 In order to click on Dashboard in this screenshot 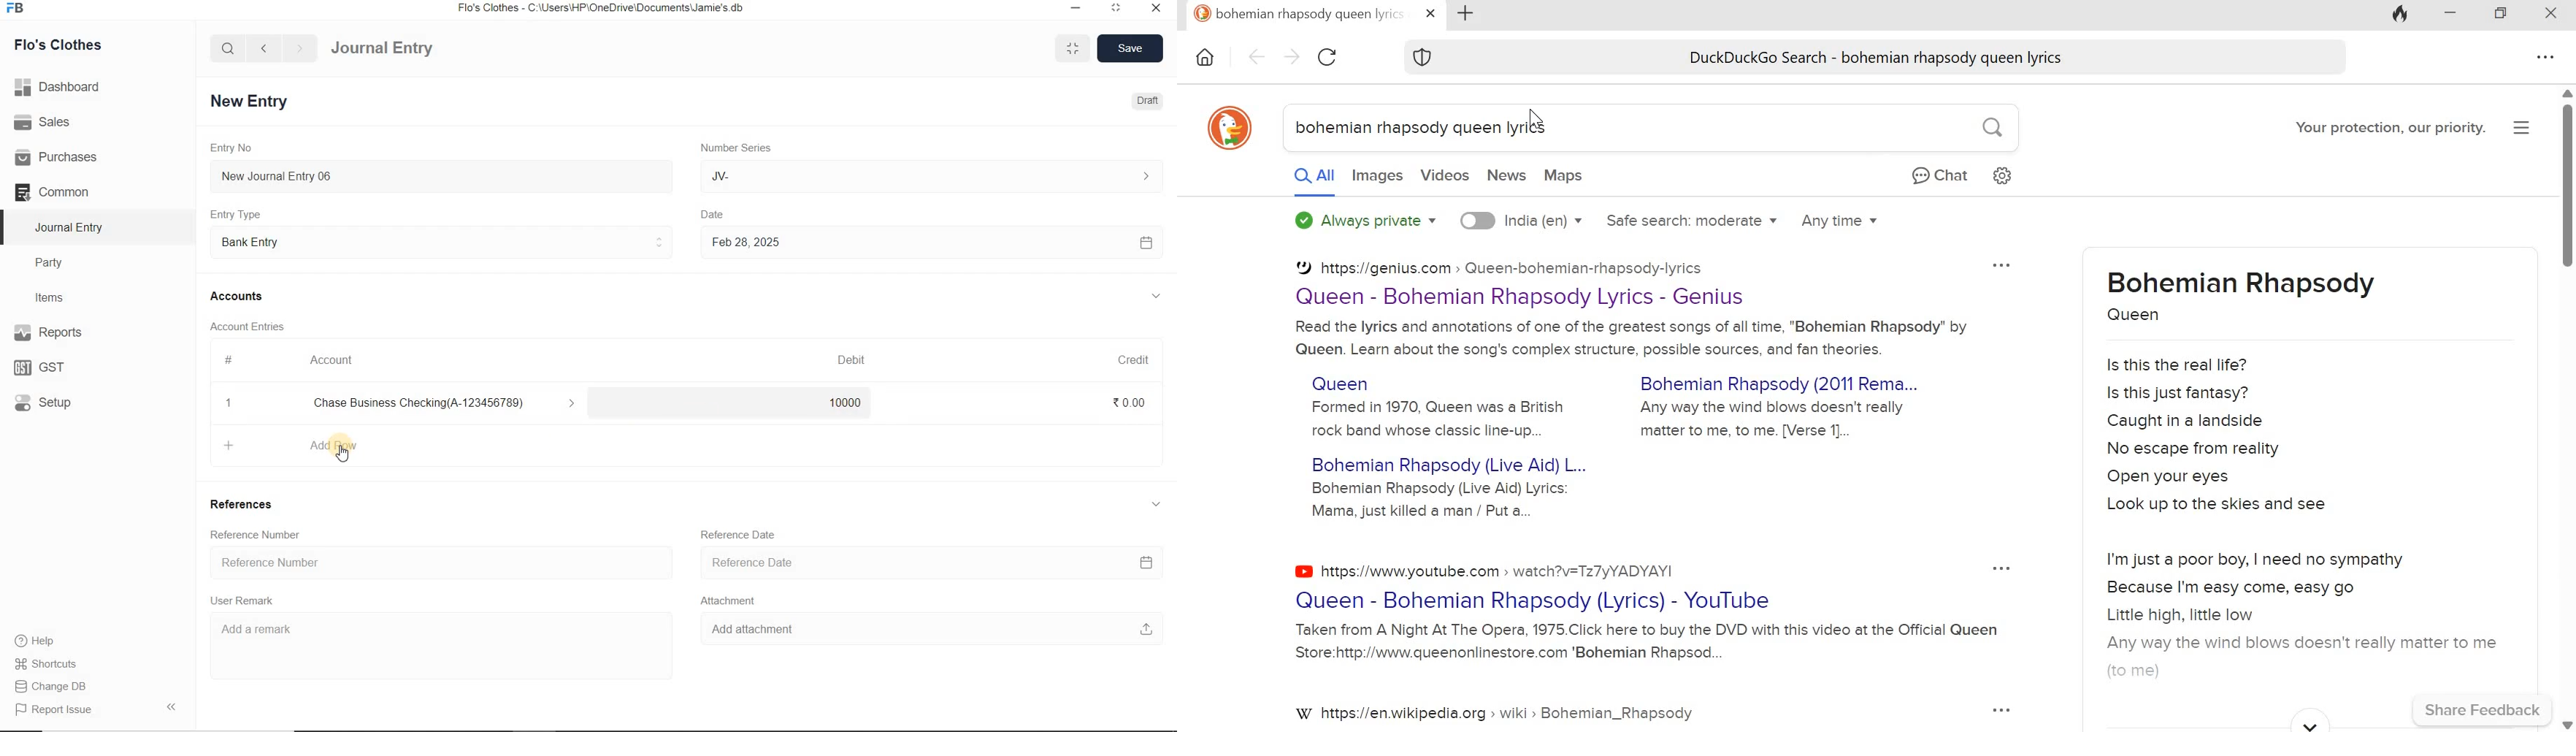, I will do `click(62, 86)`.